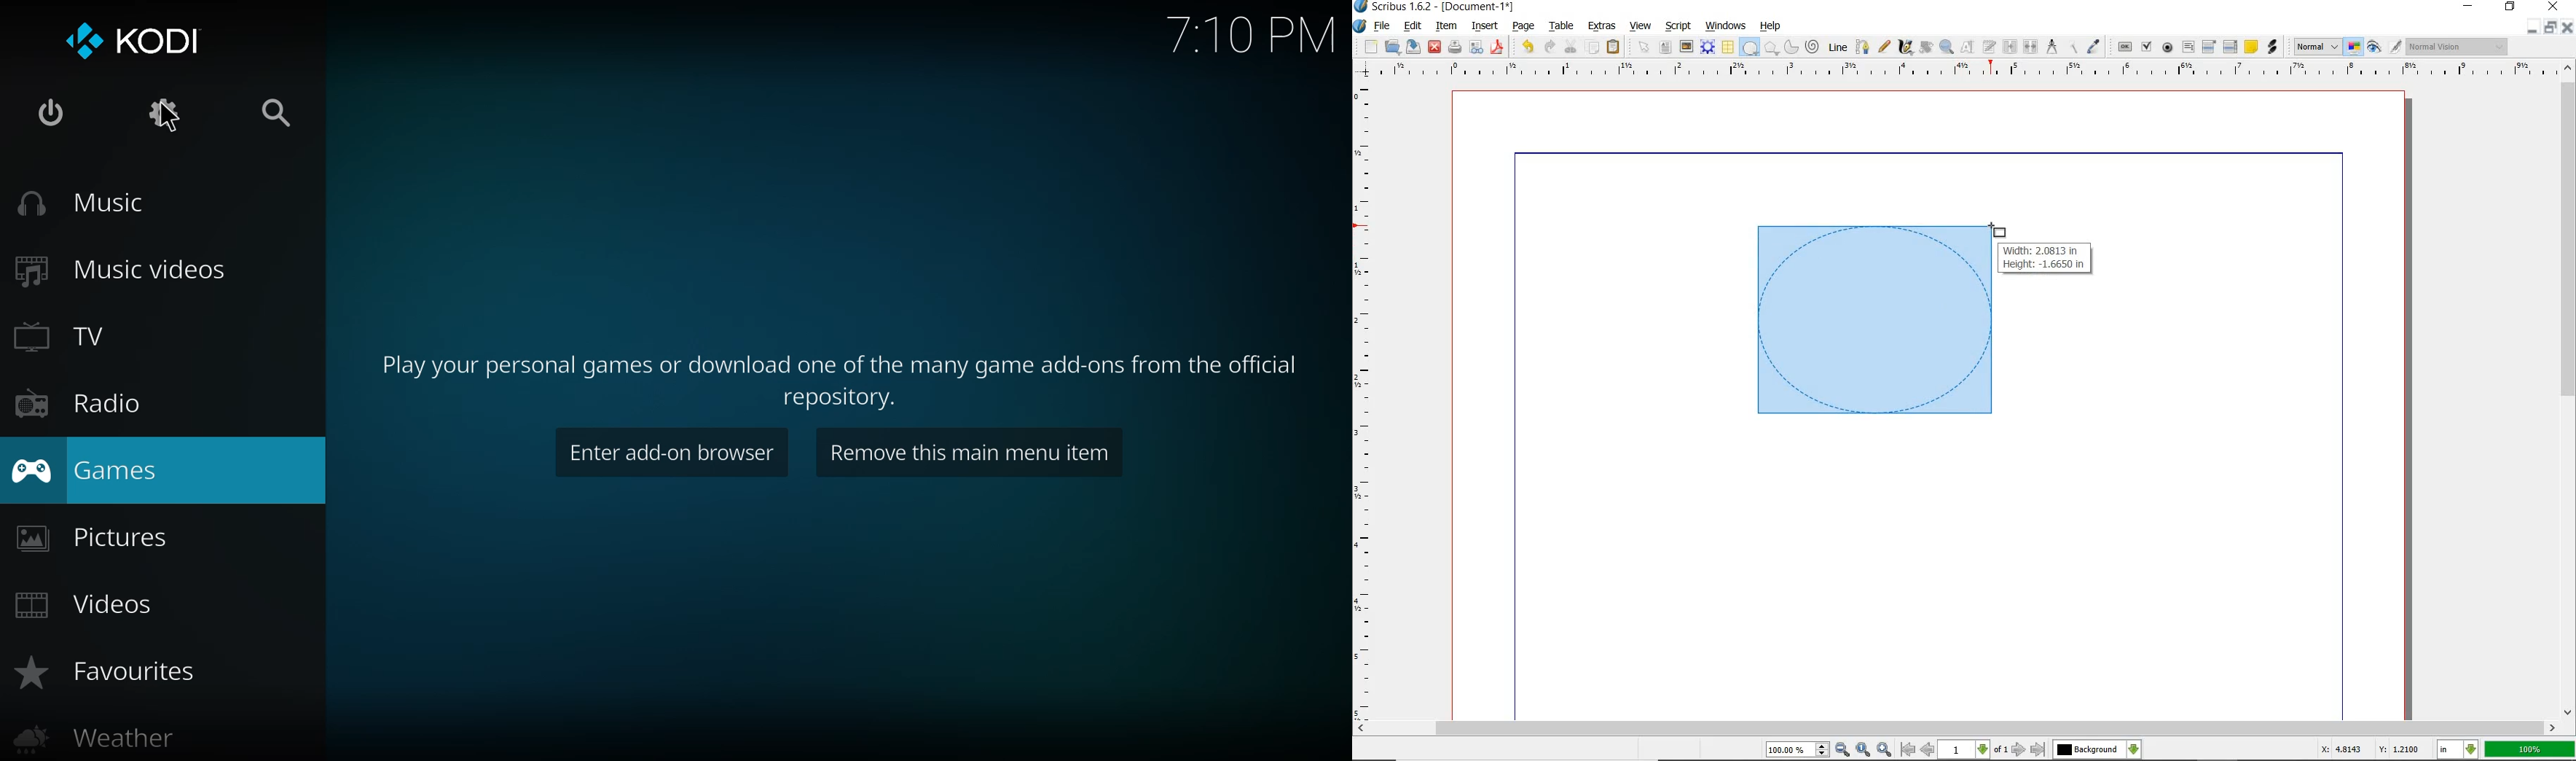  I want to click on ARC, so click(1790, 48).